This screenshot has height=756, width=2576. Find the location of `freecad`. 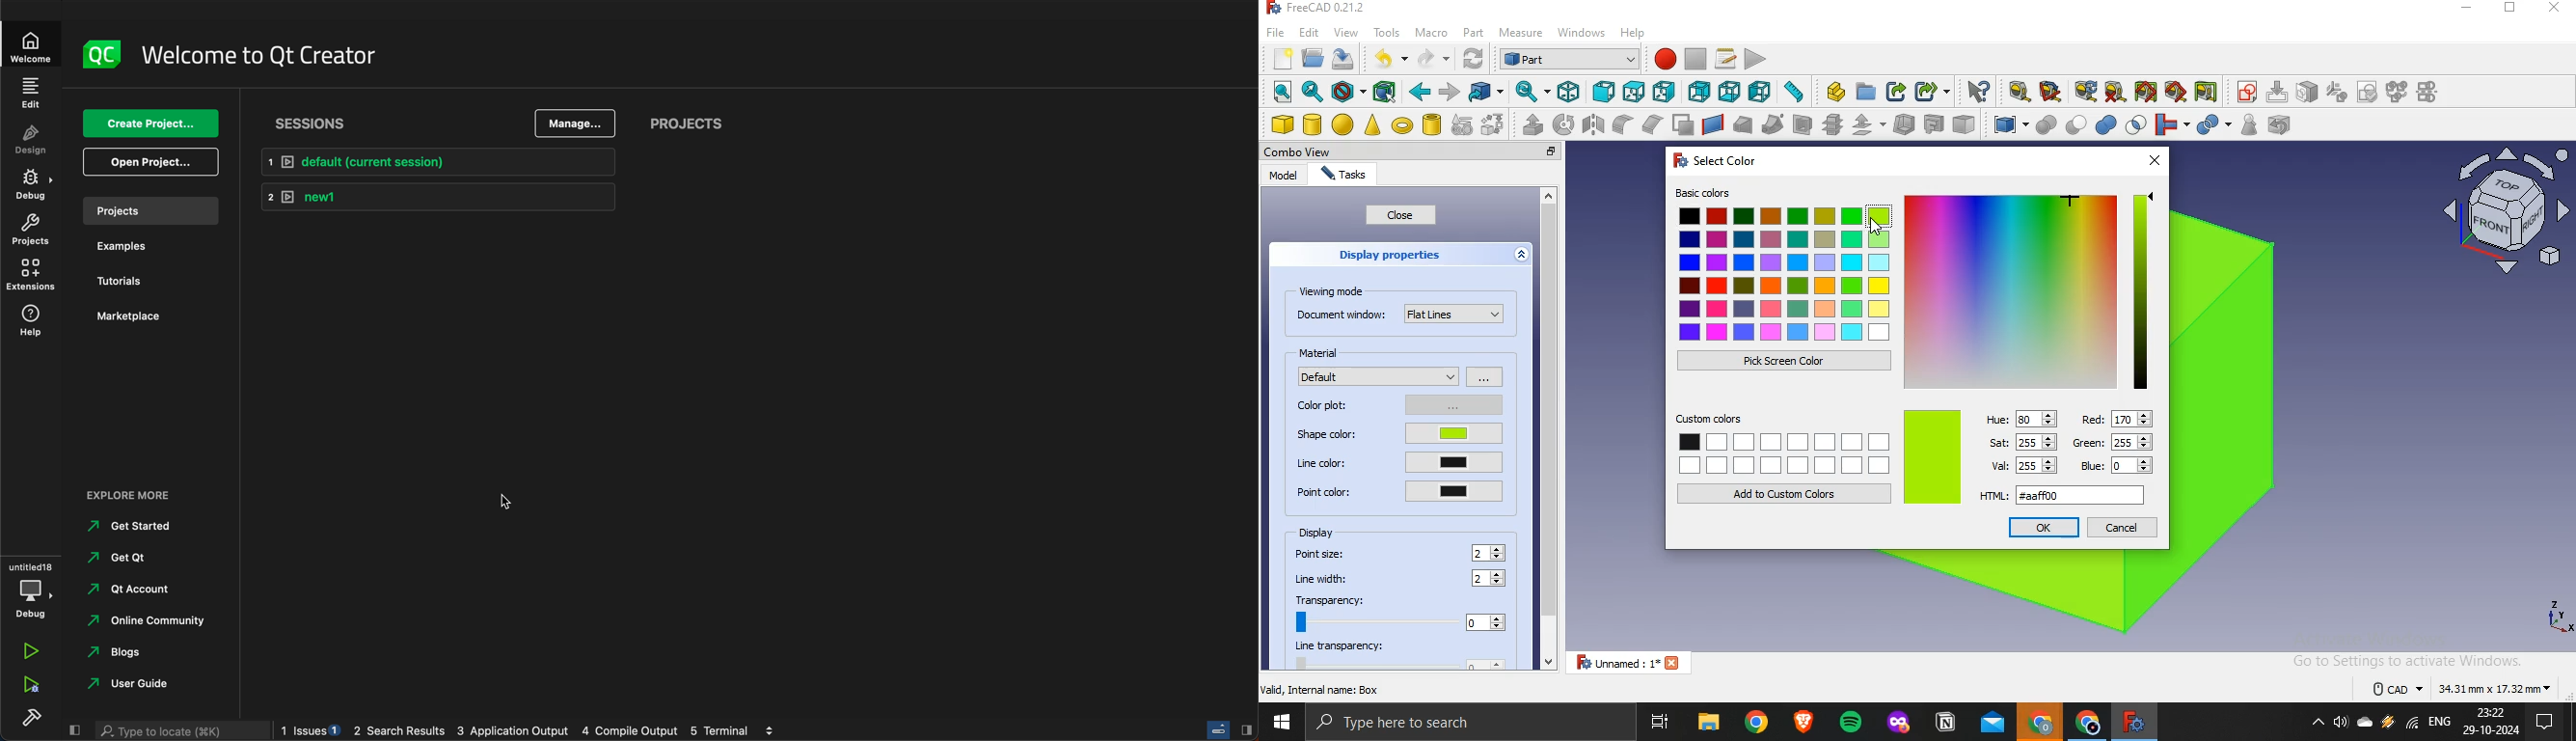

freecad is located at coordinates (2131, 722).